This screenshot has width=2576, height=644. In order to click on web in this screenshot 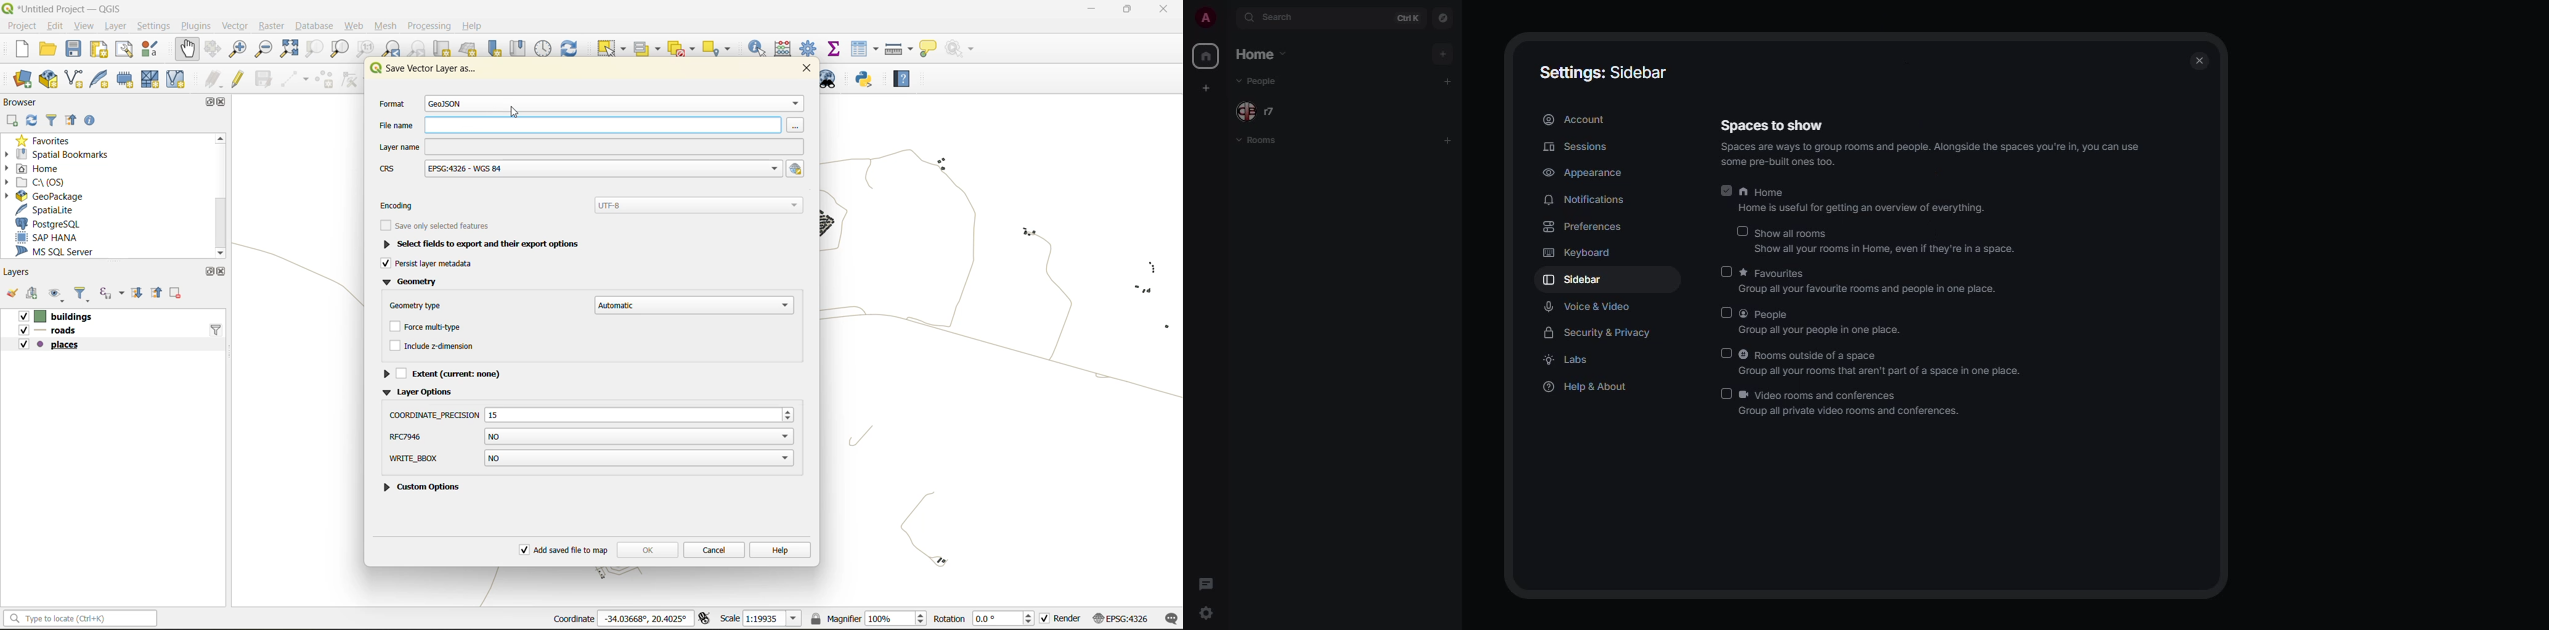, I will do `click(352, 26)`.